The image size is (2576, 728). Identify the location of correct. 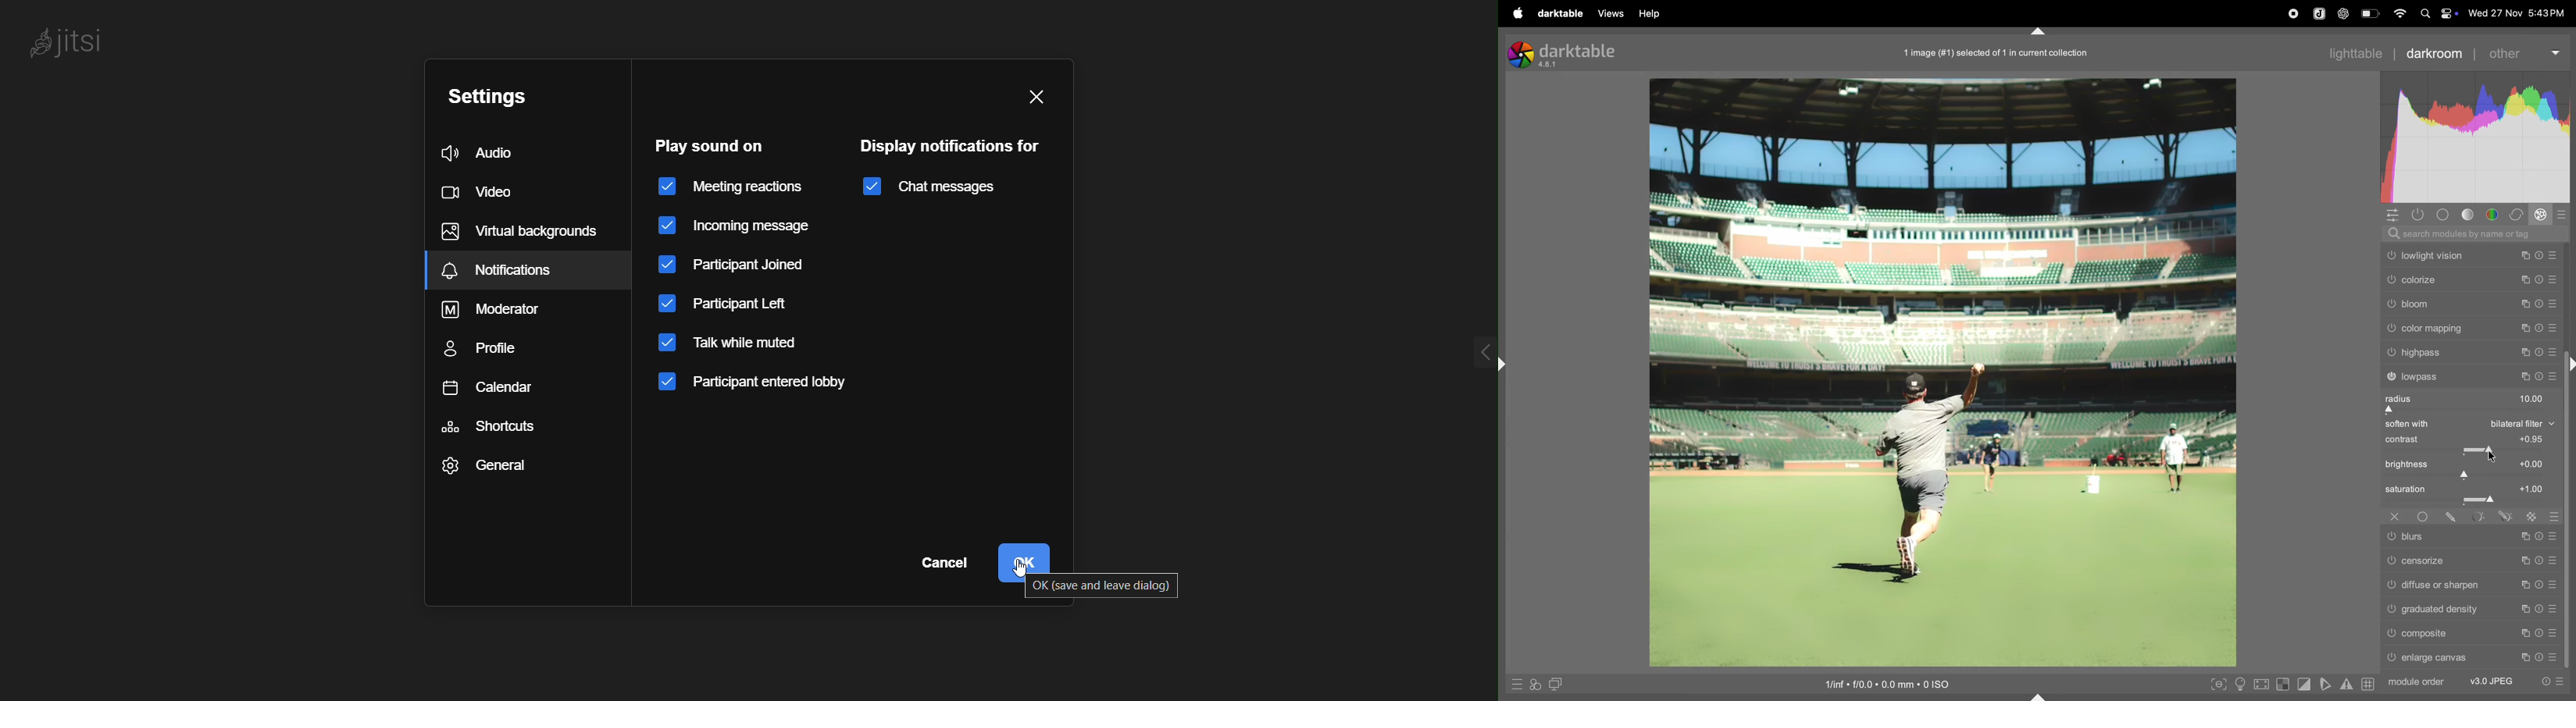
(2516, 215).